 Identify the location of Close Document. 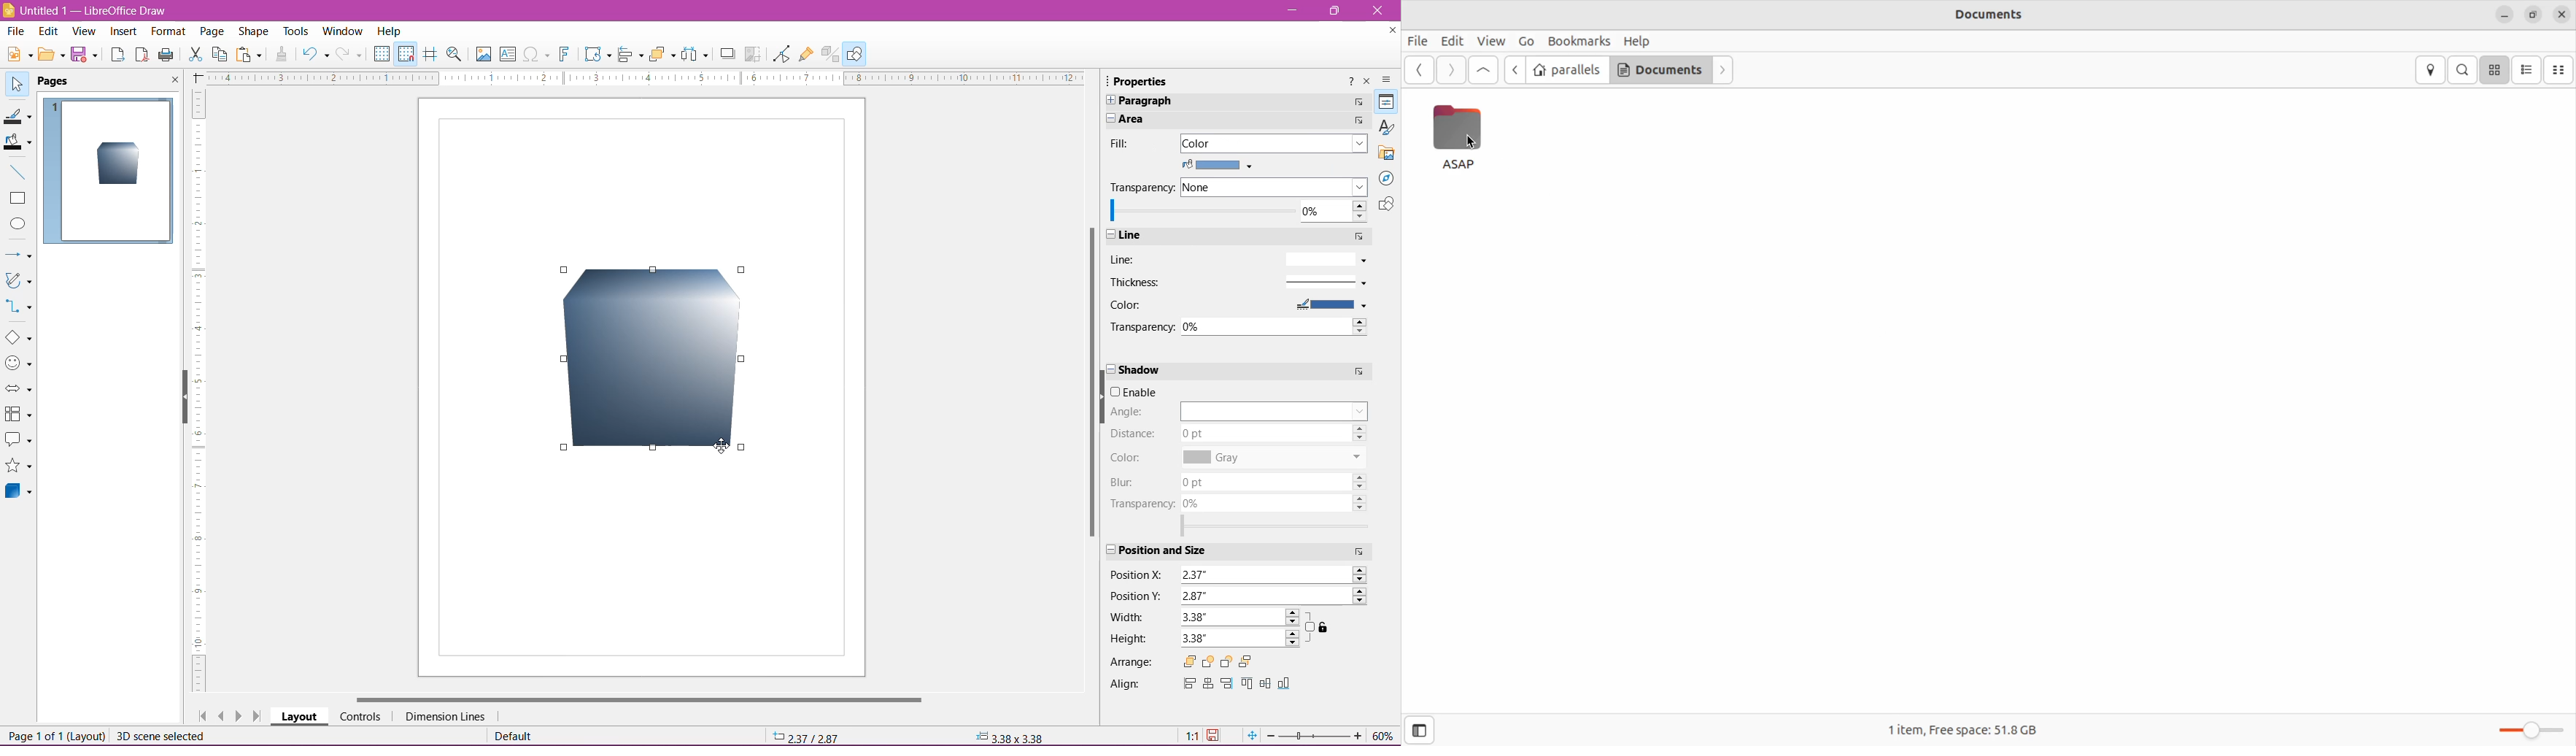
(1389, 33).